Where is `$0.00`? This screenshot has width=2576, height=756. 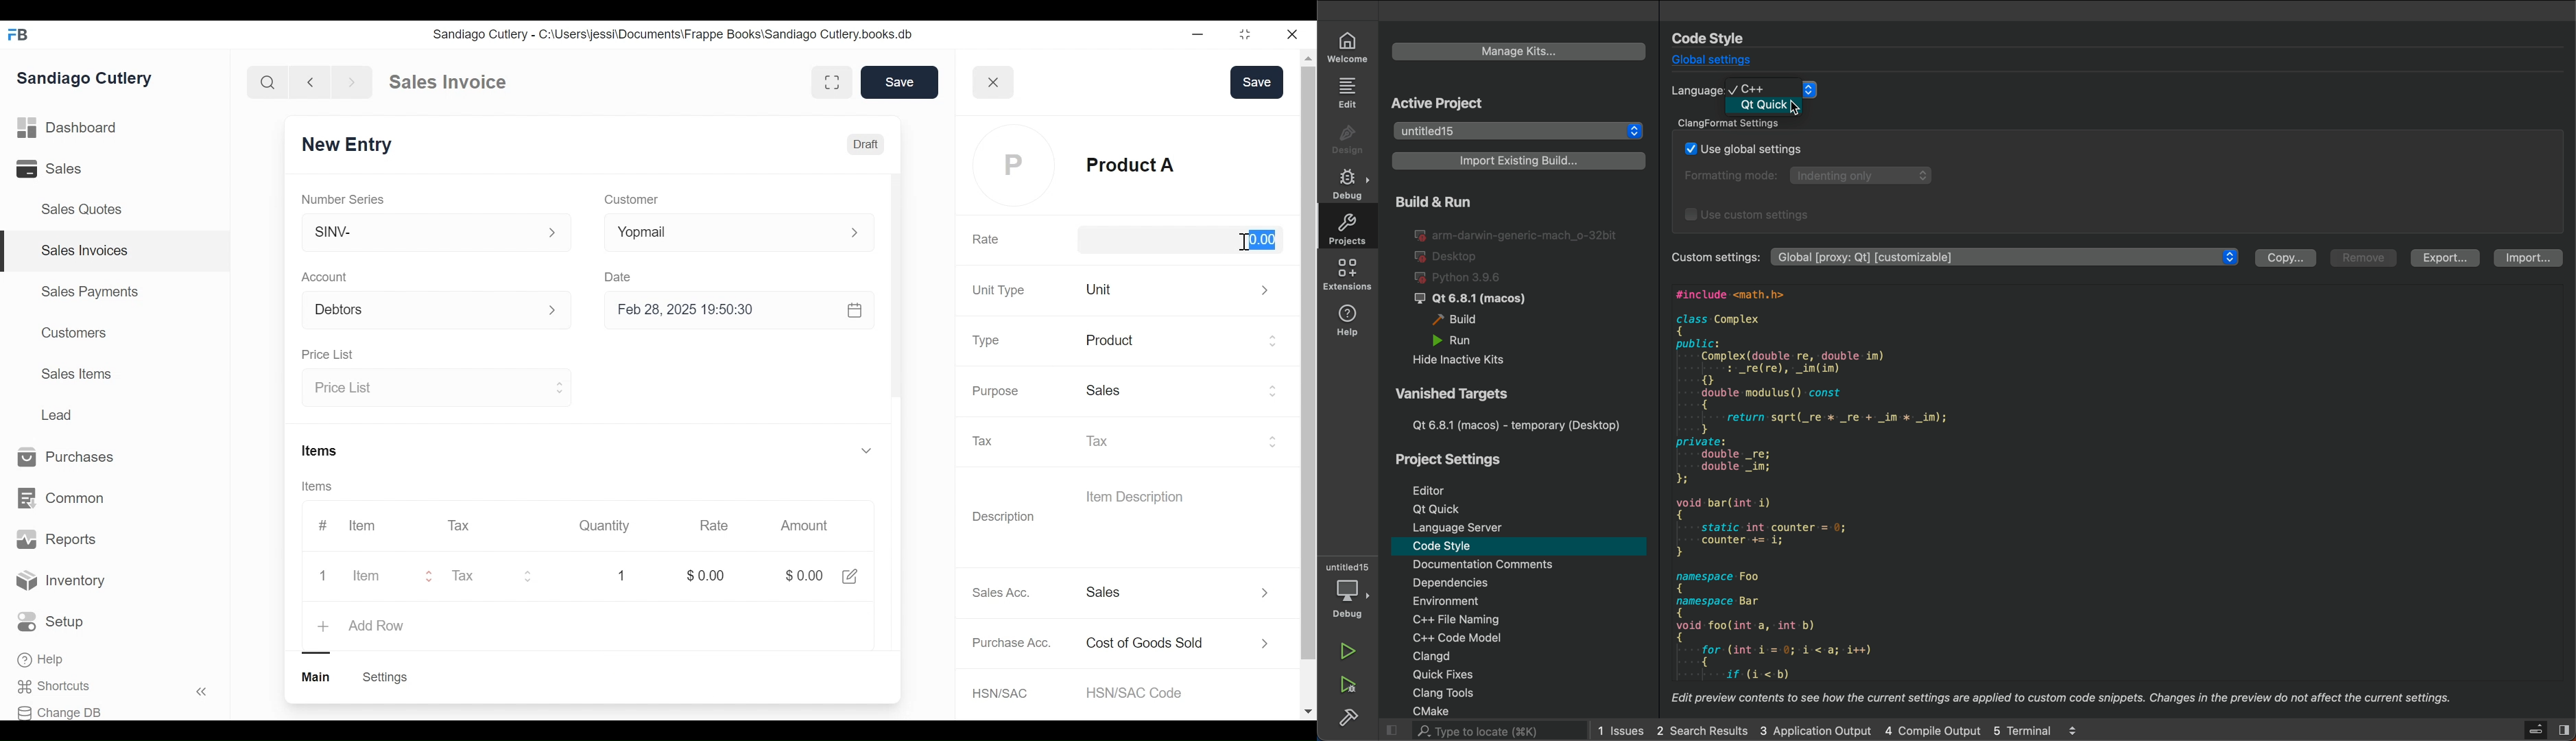
$0.00 is located at coordinates (801, 576).